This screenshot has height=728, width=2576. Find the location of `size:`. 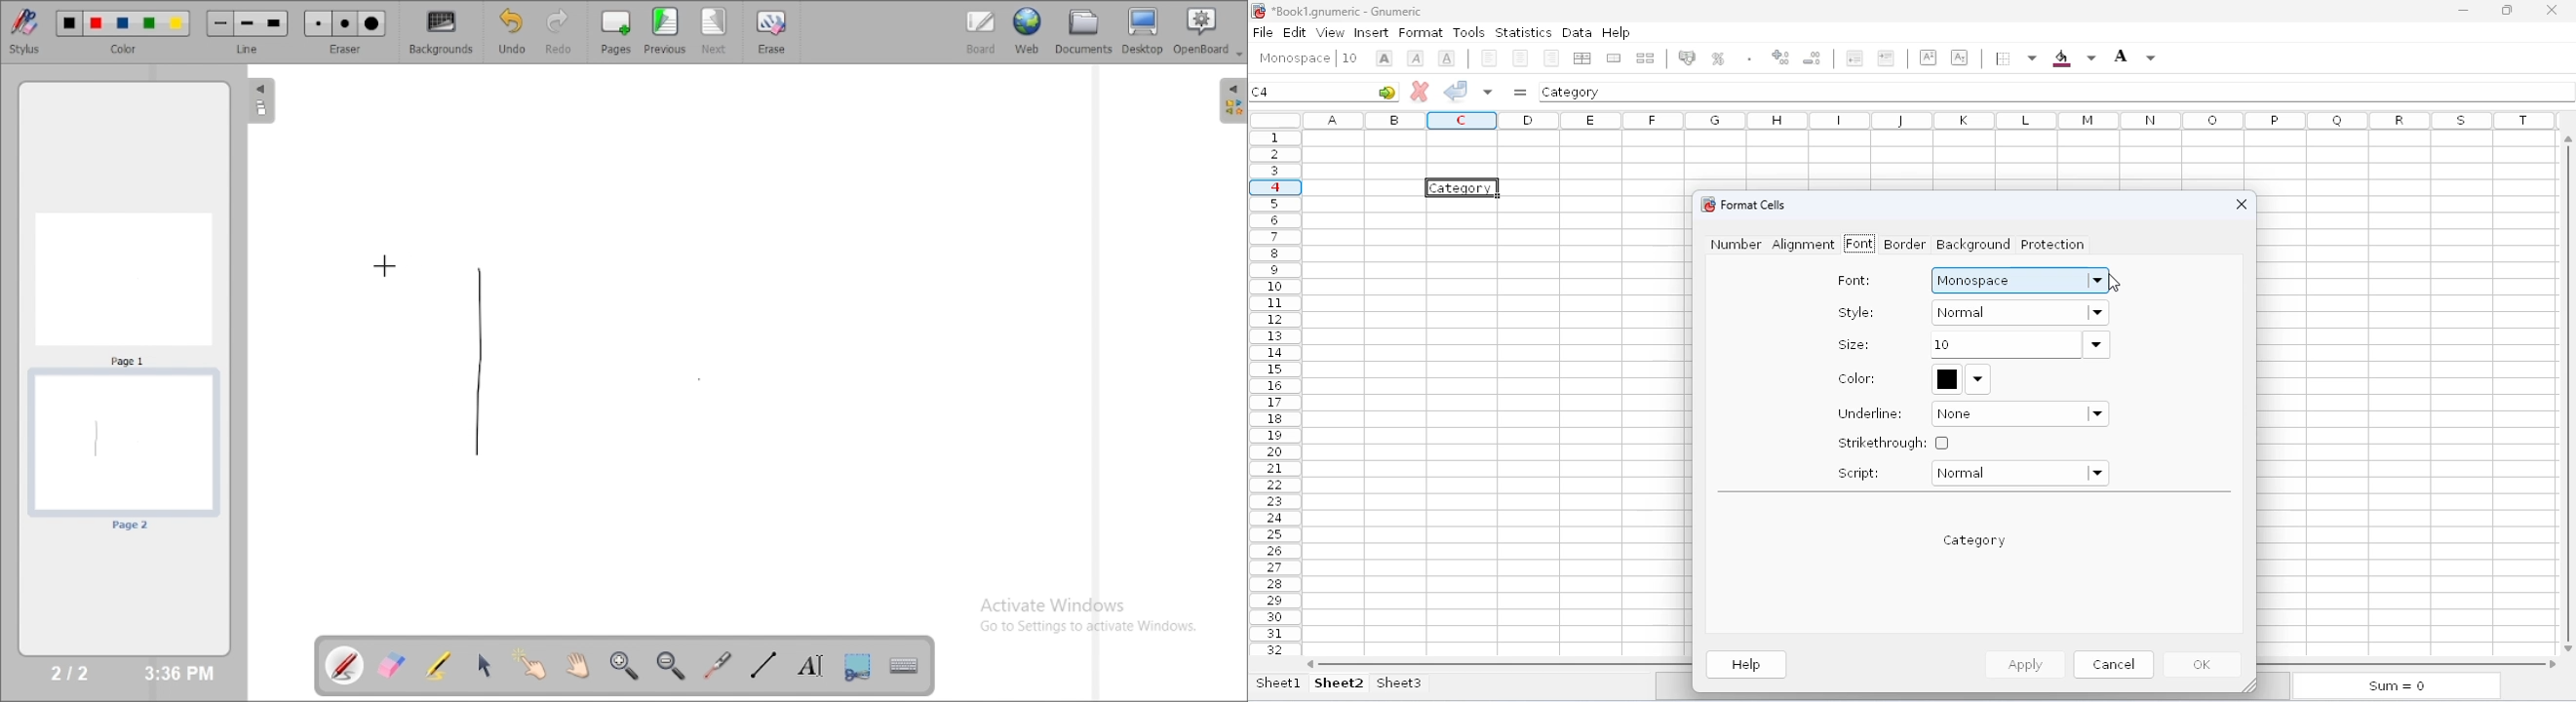

size: is located at coordinates (1853, 344).